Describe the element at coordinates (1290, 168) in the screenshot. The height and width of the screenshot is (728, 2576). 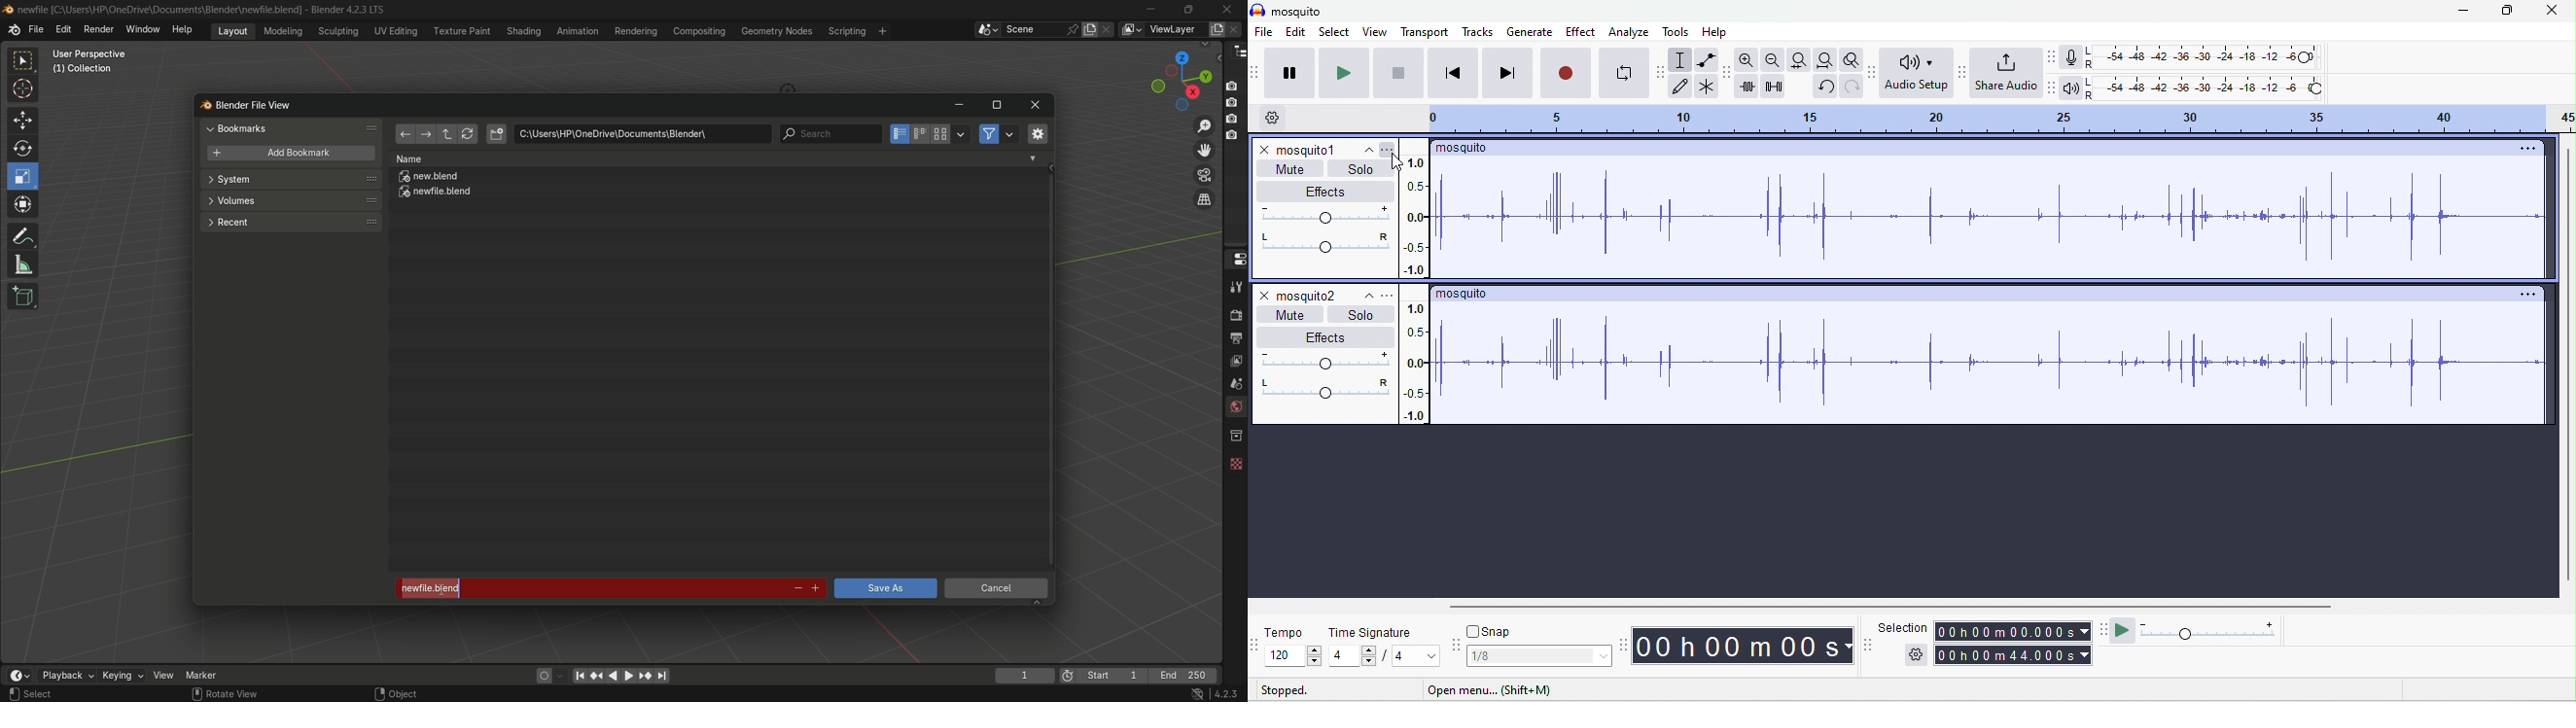
I see `mute` at that location.